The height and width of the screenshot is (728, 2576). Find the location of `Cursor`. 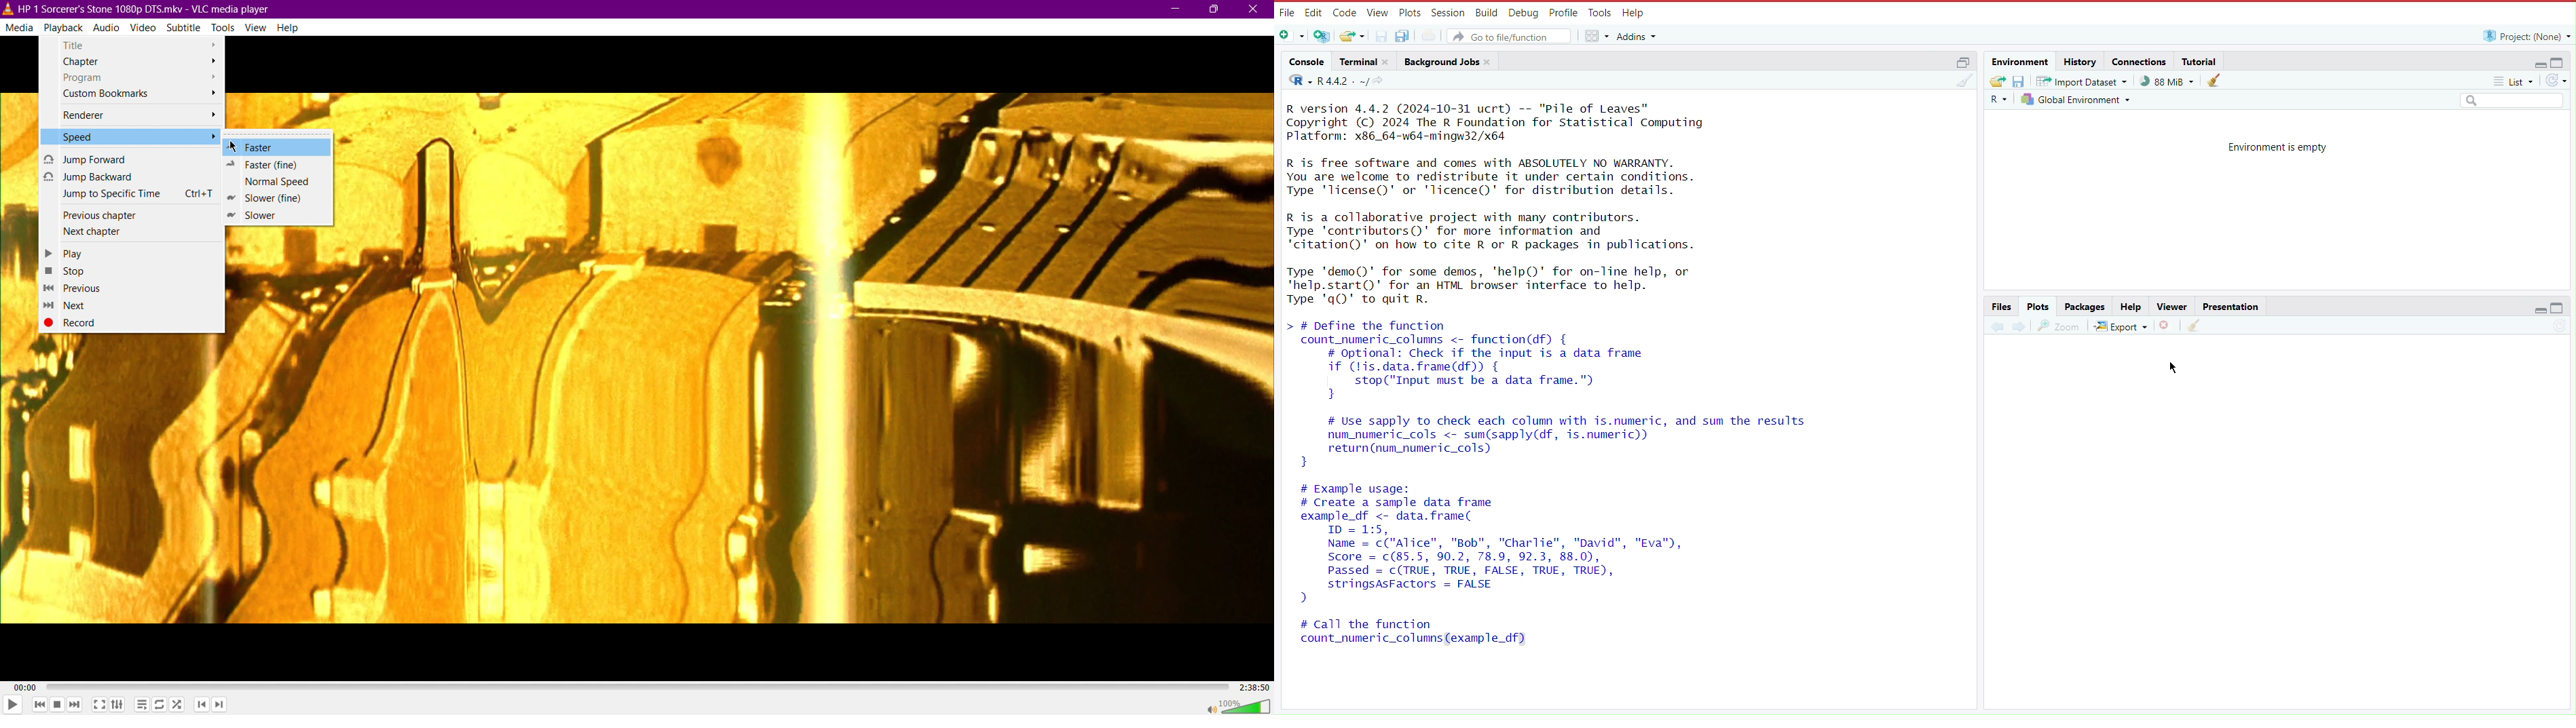

Cursor is located at coordinates (2178, 366).